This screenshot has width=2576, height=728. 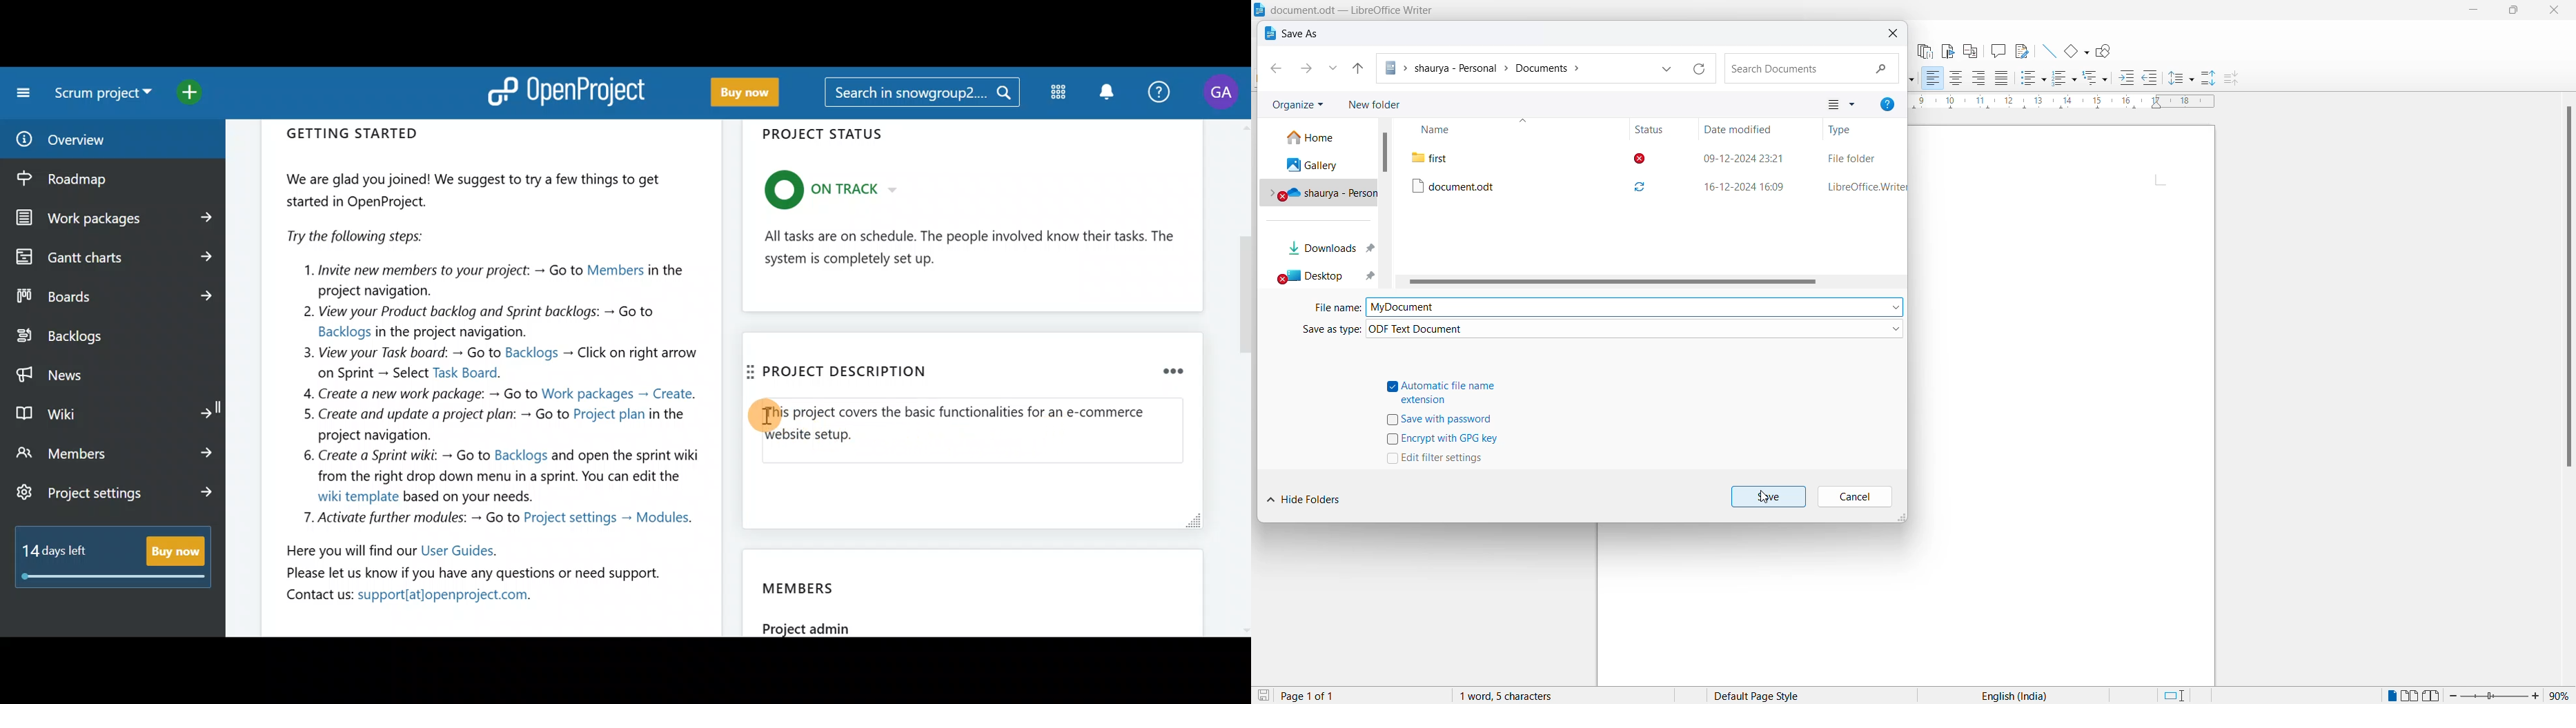 I want to click on Status, so click(x=1648, y=129).